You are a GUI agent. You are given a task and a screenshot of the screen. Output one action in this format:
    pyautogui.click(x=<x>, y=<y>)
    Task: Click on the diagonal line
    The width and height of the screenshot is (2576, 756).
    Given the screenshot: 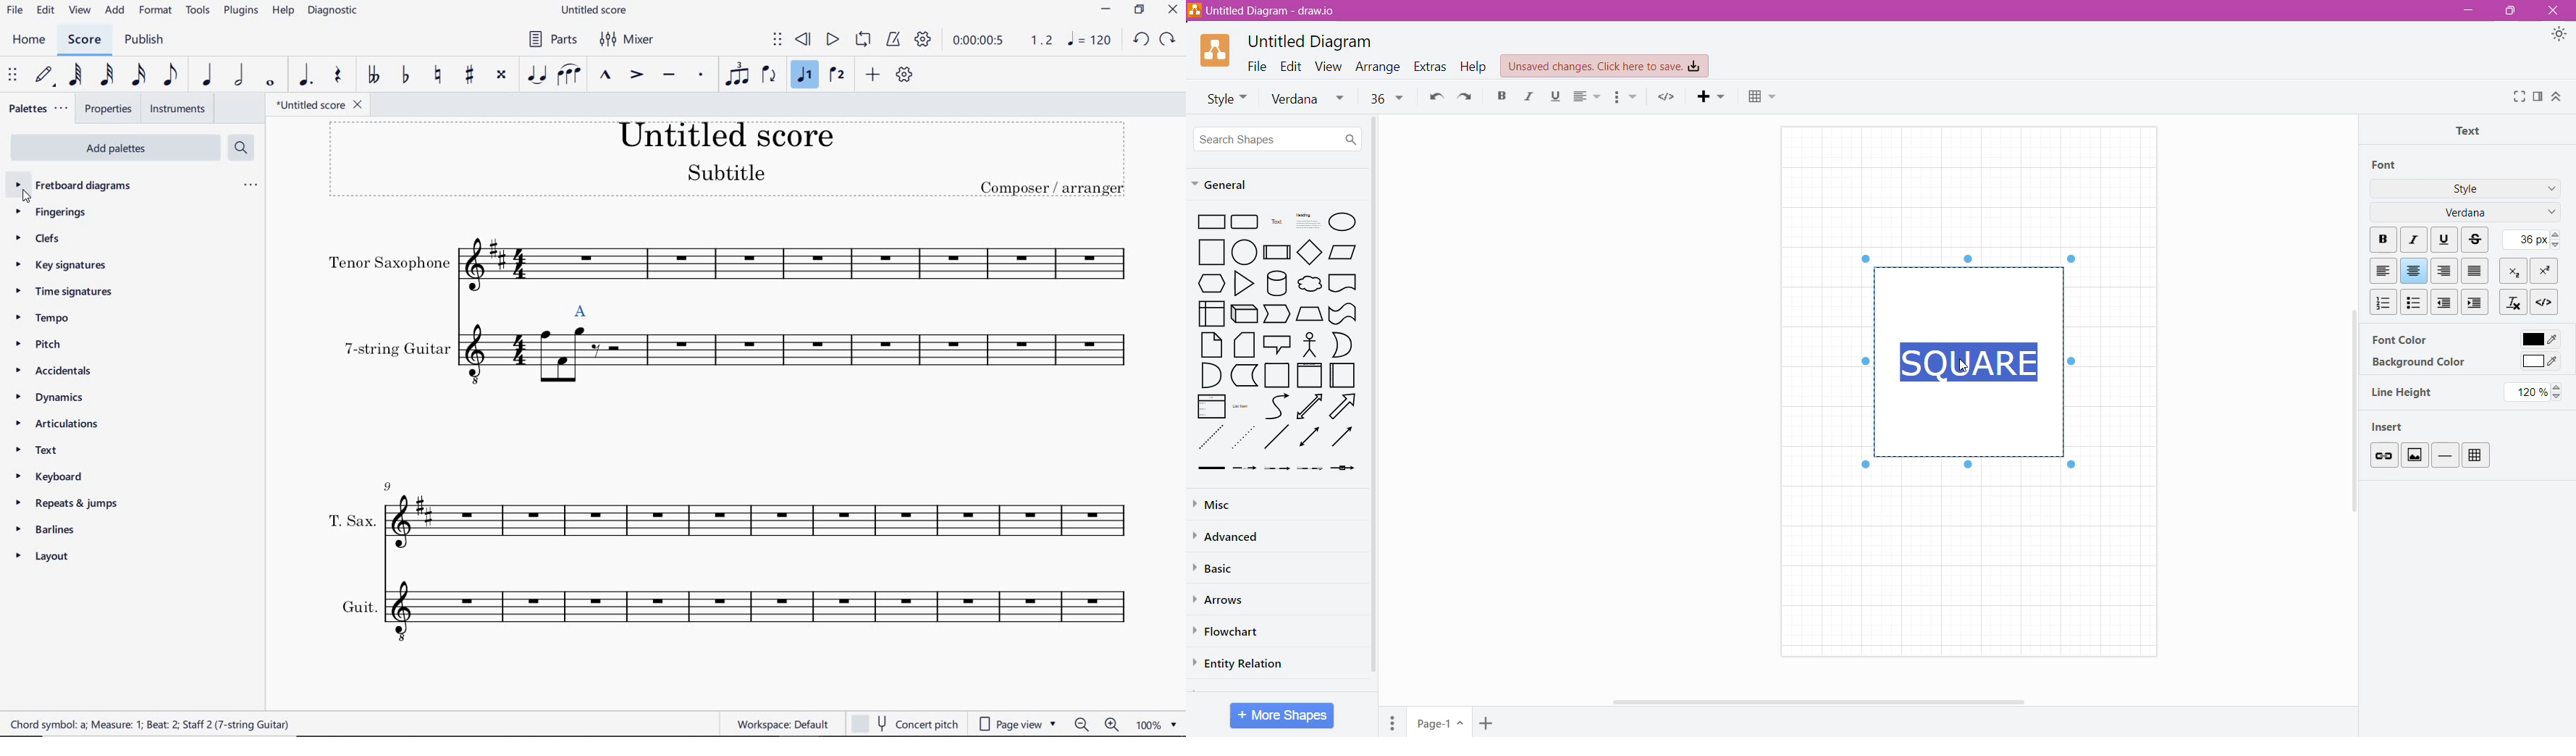 What is the action you would take?
    pyautogui.click(x=1278, y=437)
    